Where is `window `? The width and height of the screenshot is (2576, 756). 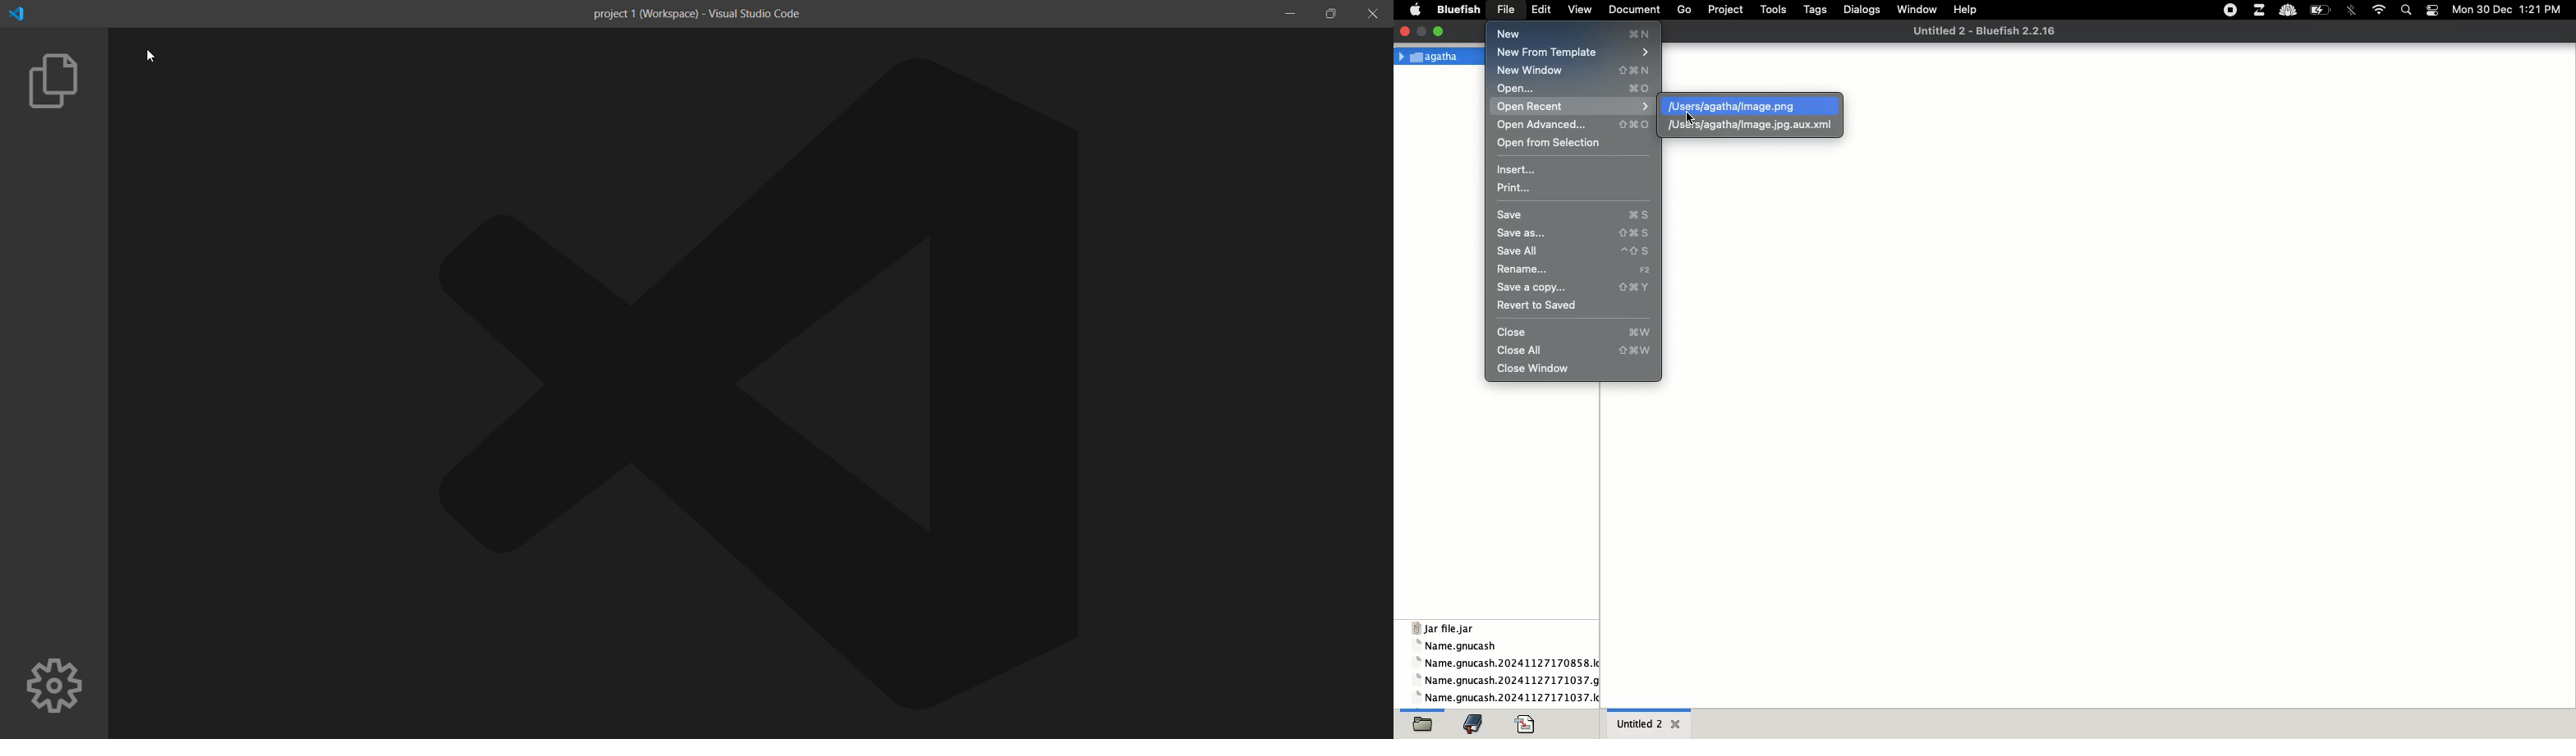
window  is located at coordinates (1915, 9).